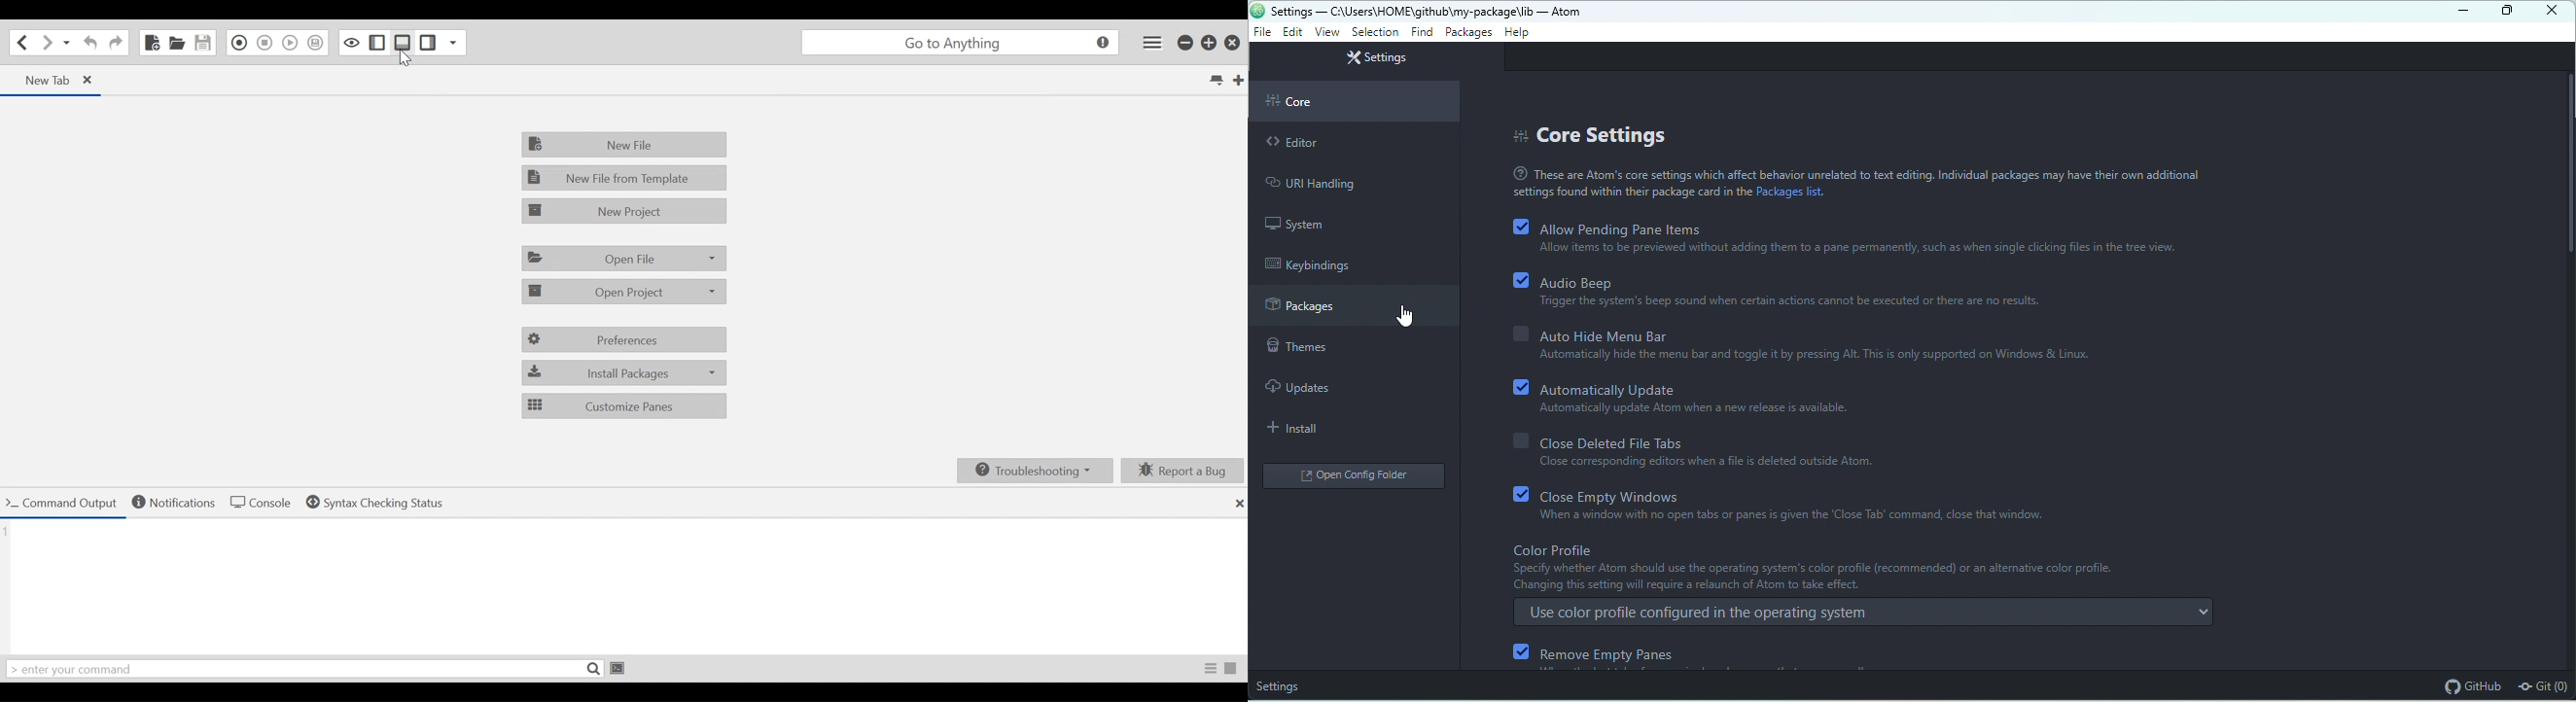 The image size is (2576, 728). I want to click on Report a bug, so click(1184, 470).